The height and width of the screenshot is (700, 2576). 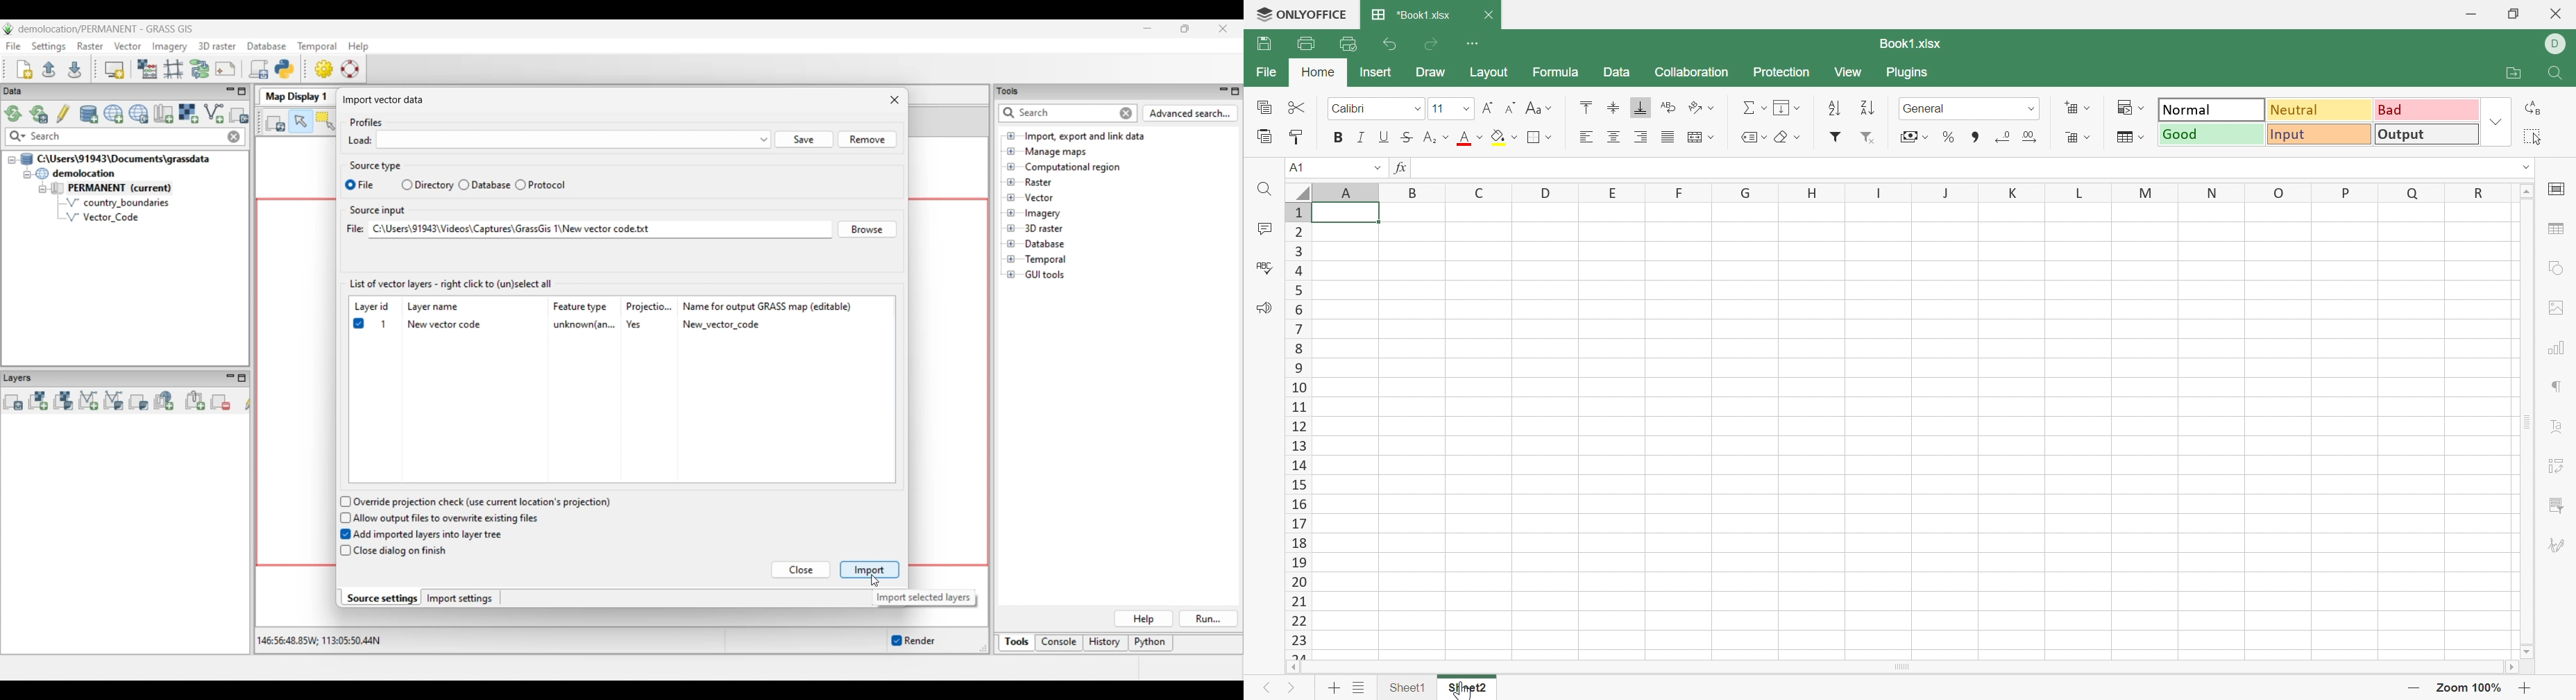 What do you see at coordinates (1339, 137) in the screenshot?
I see `Bold` at bounding box center [1339, 137].